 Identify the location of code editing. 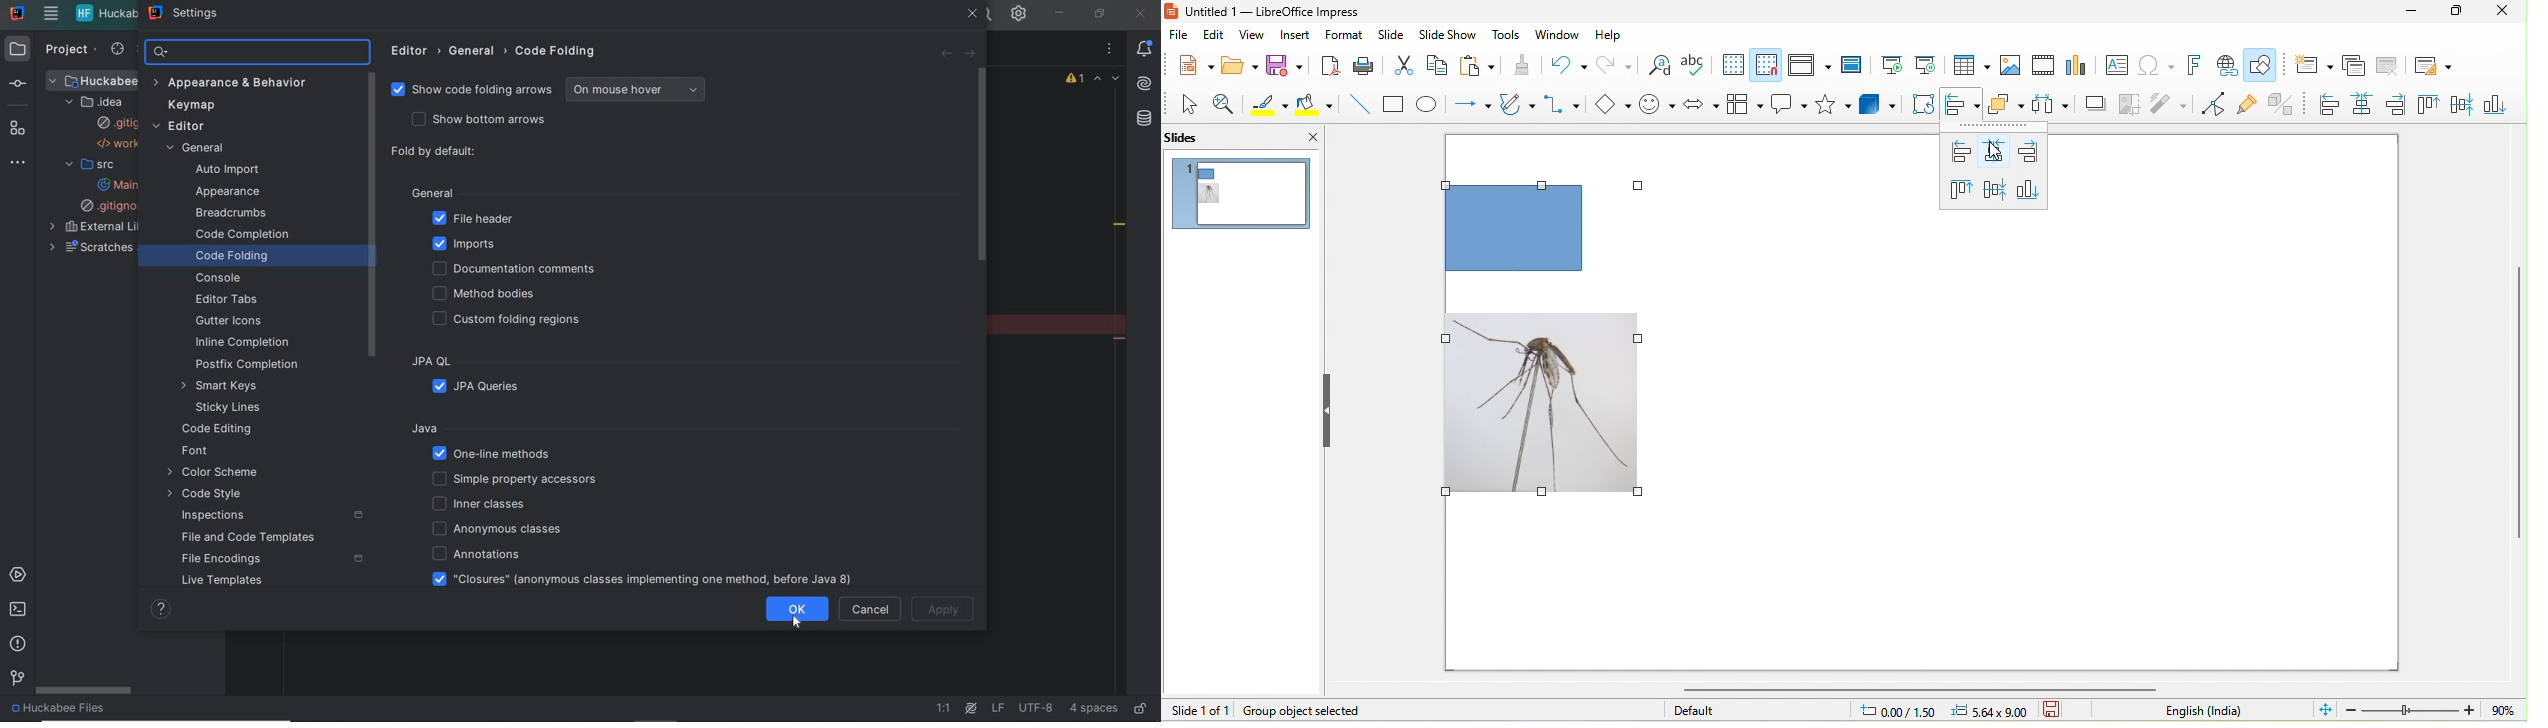
(219, 430).